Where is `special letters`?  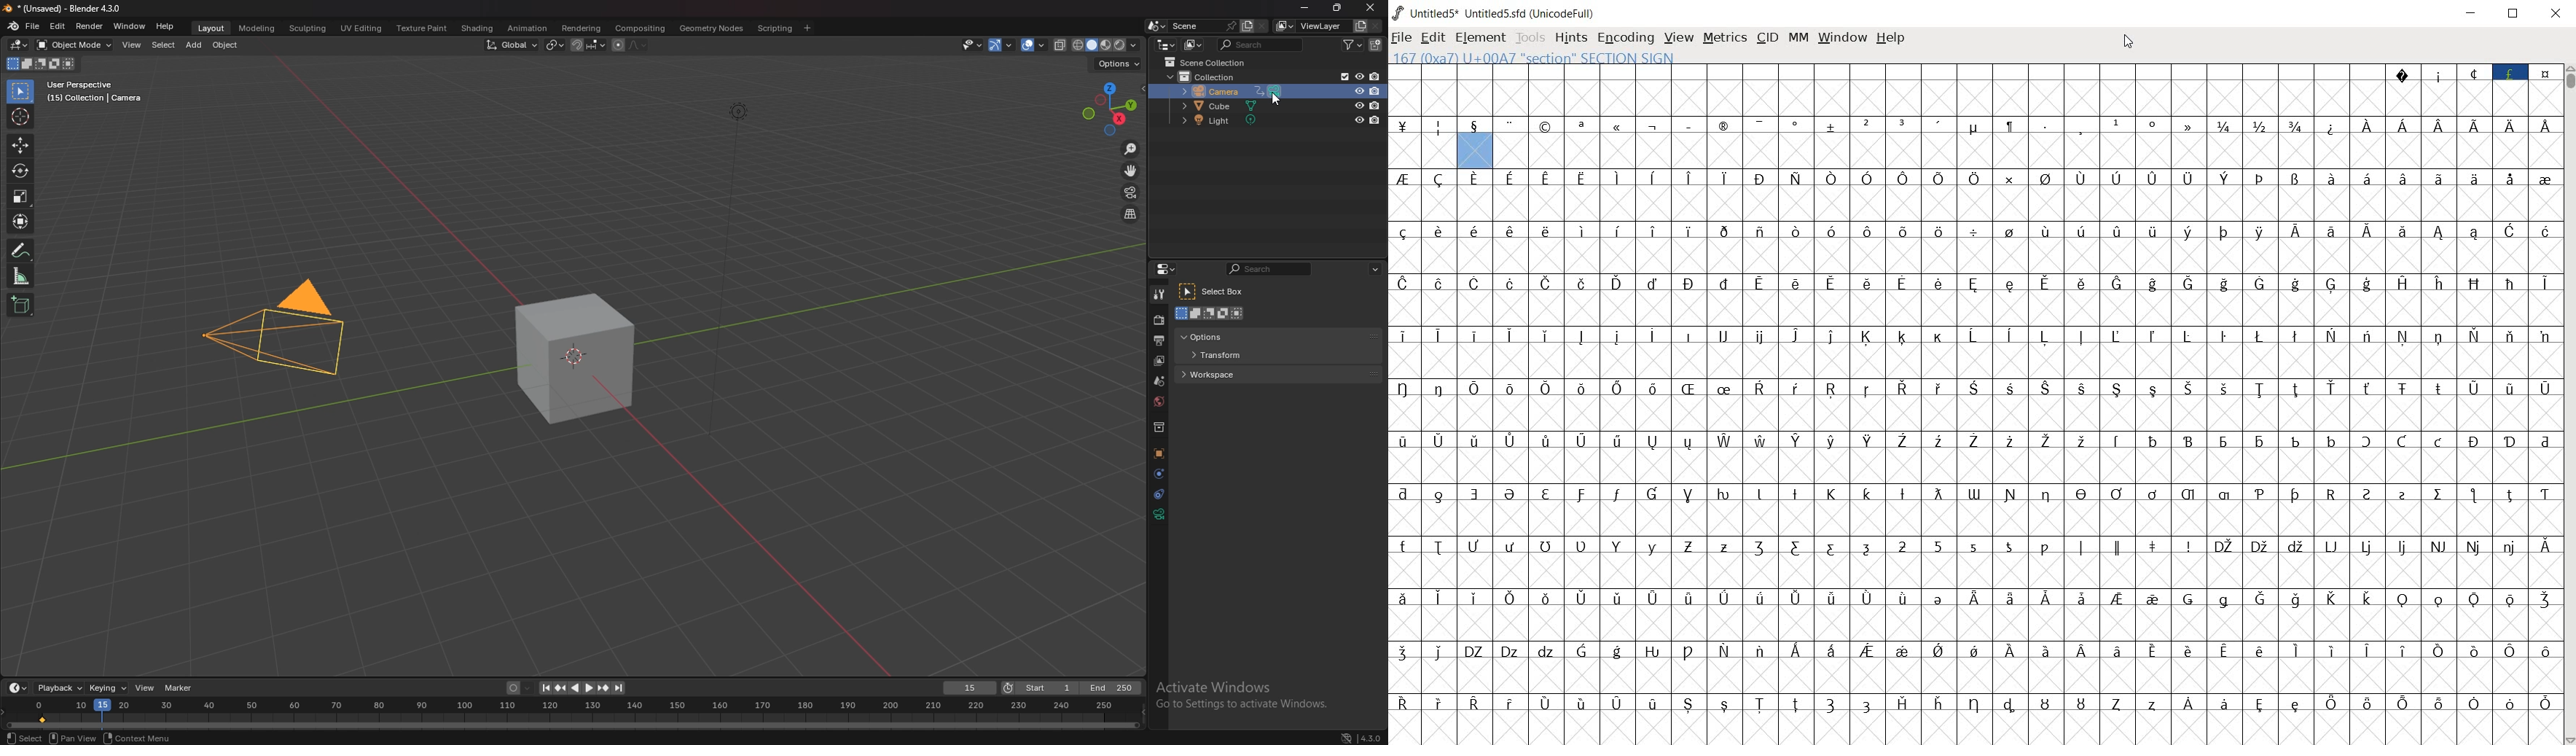
special letters is located at coordinates (1973, 230).